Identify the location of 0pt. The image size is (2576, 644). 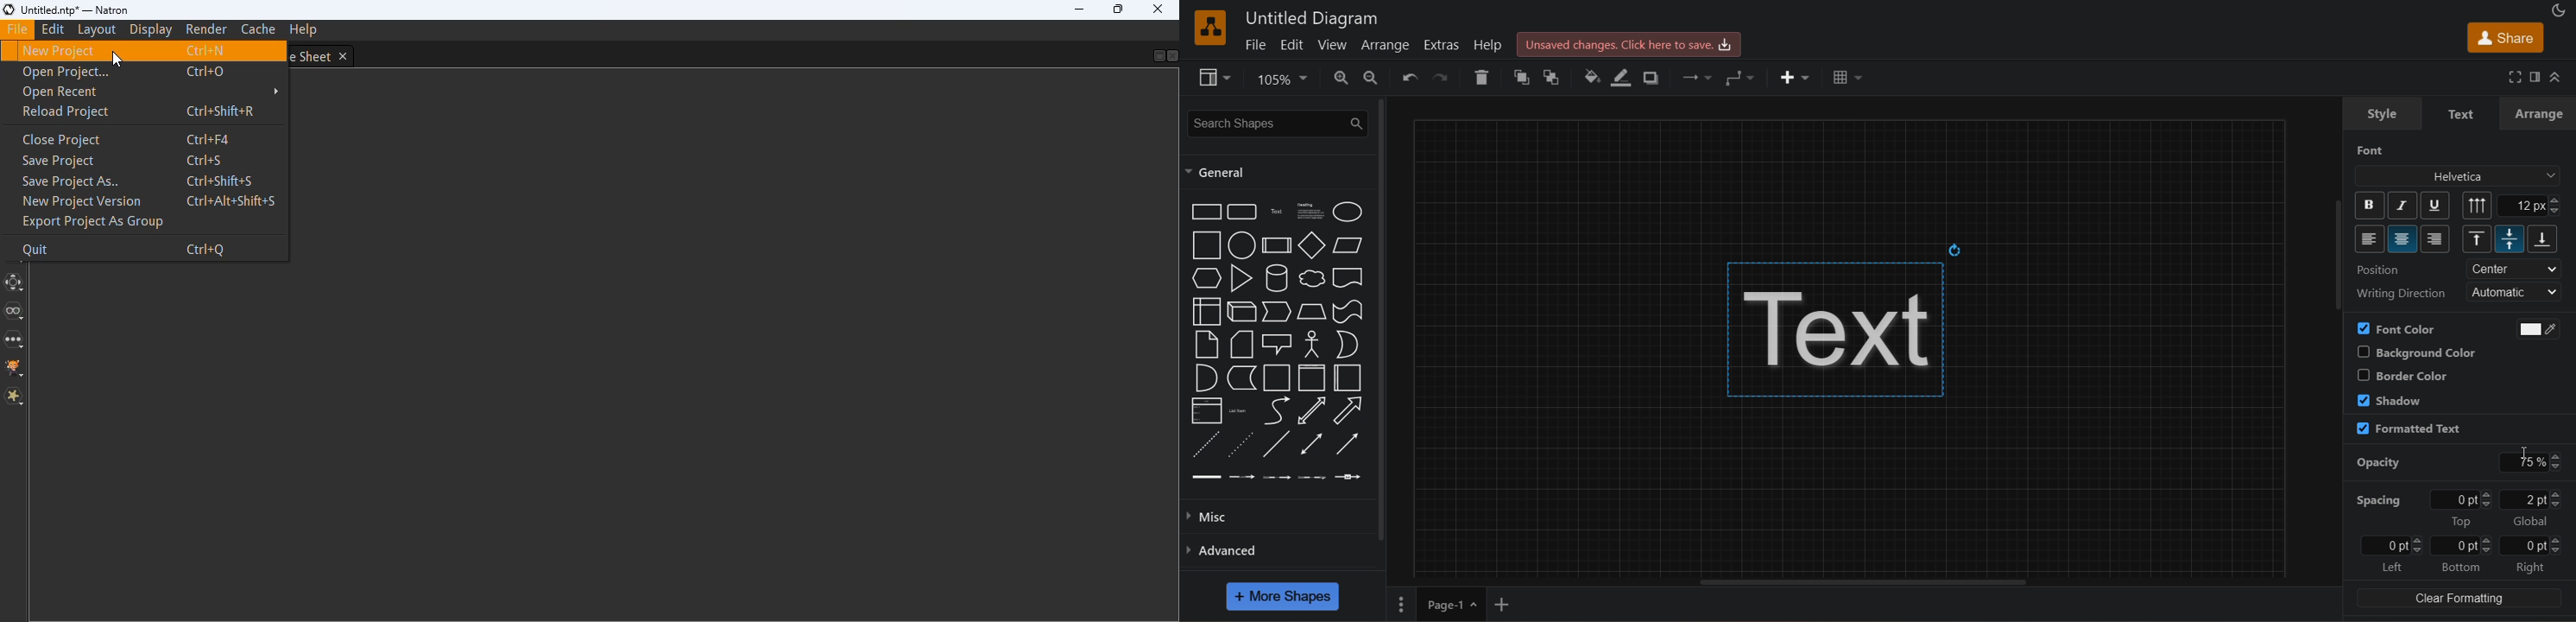
(2465, 499).